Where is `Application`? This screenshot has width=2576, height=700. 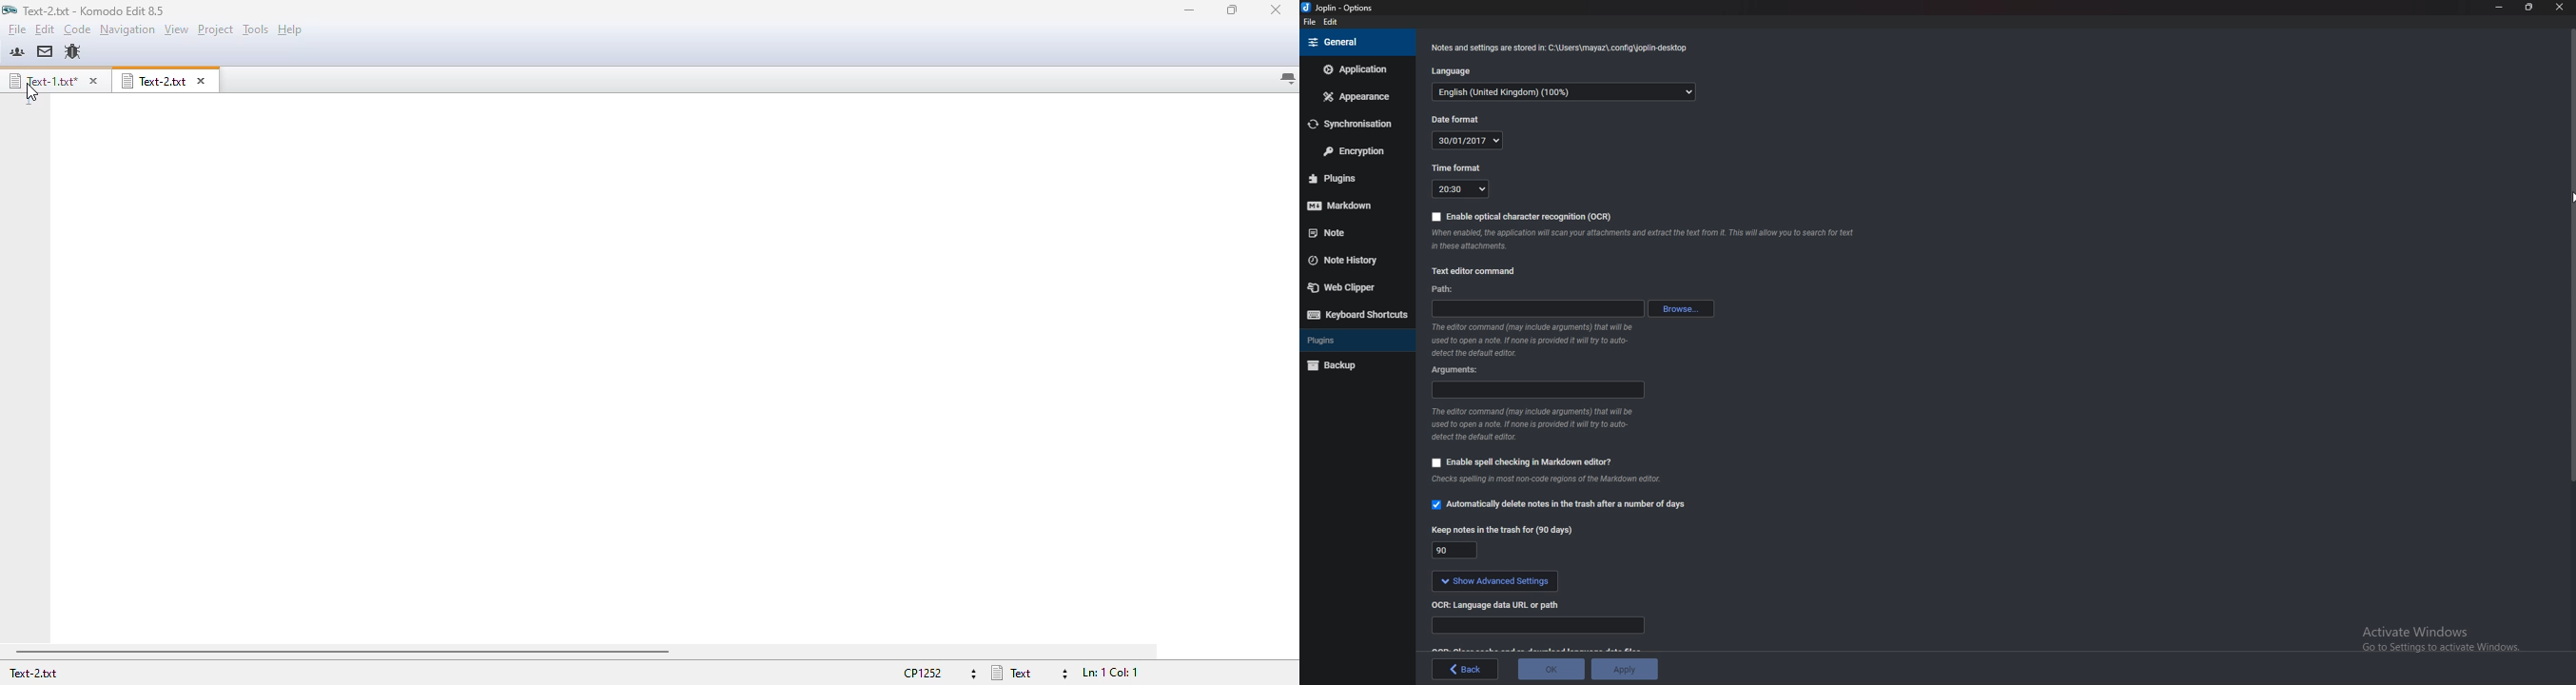
Application is located at coordinates (1355, 70).